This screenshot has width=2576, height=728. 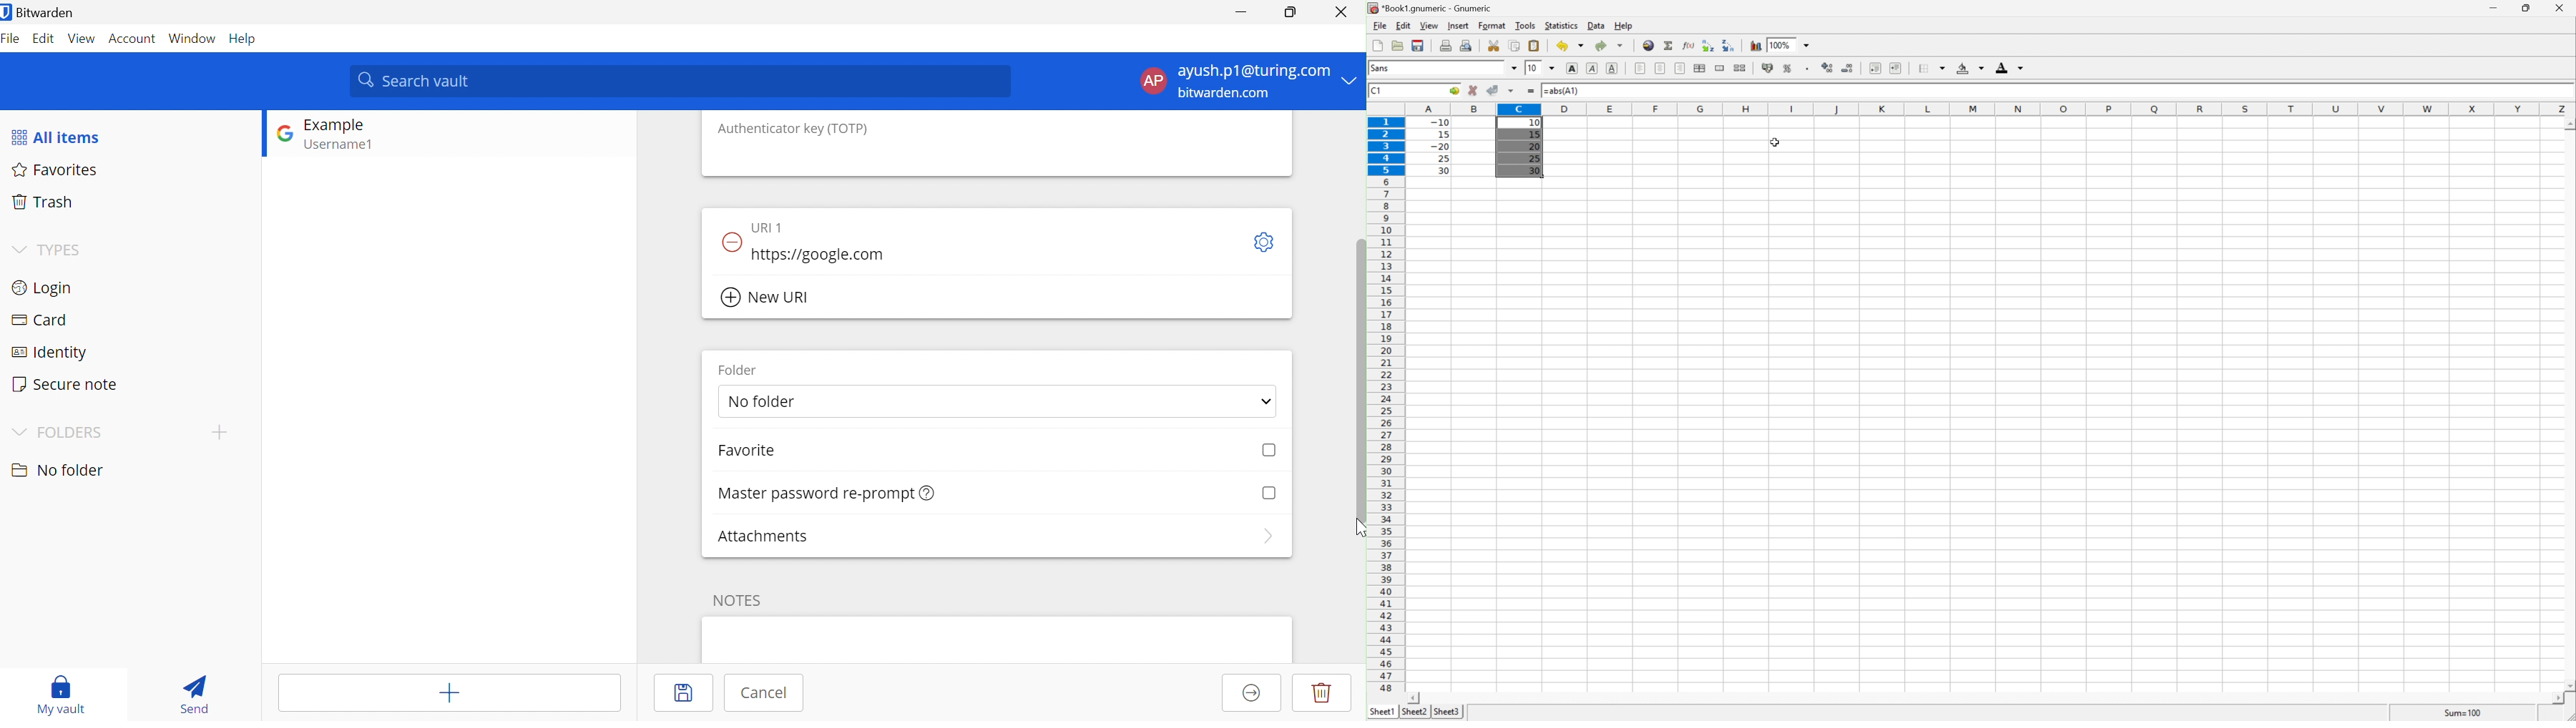 What do you see at coordinates (82, 38) in the screenshot?
I see `View` at bounding box center [82, 38].